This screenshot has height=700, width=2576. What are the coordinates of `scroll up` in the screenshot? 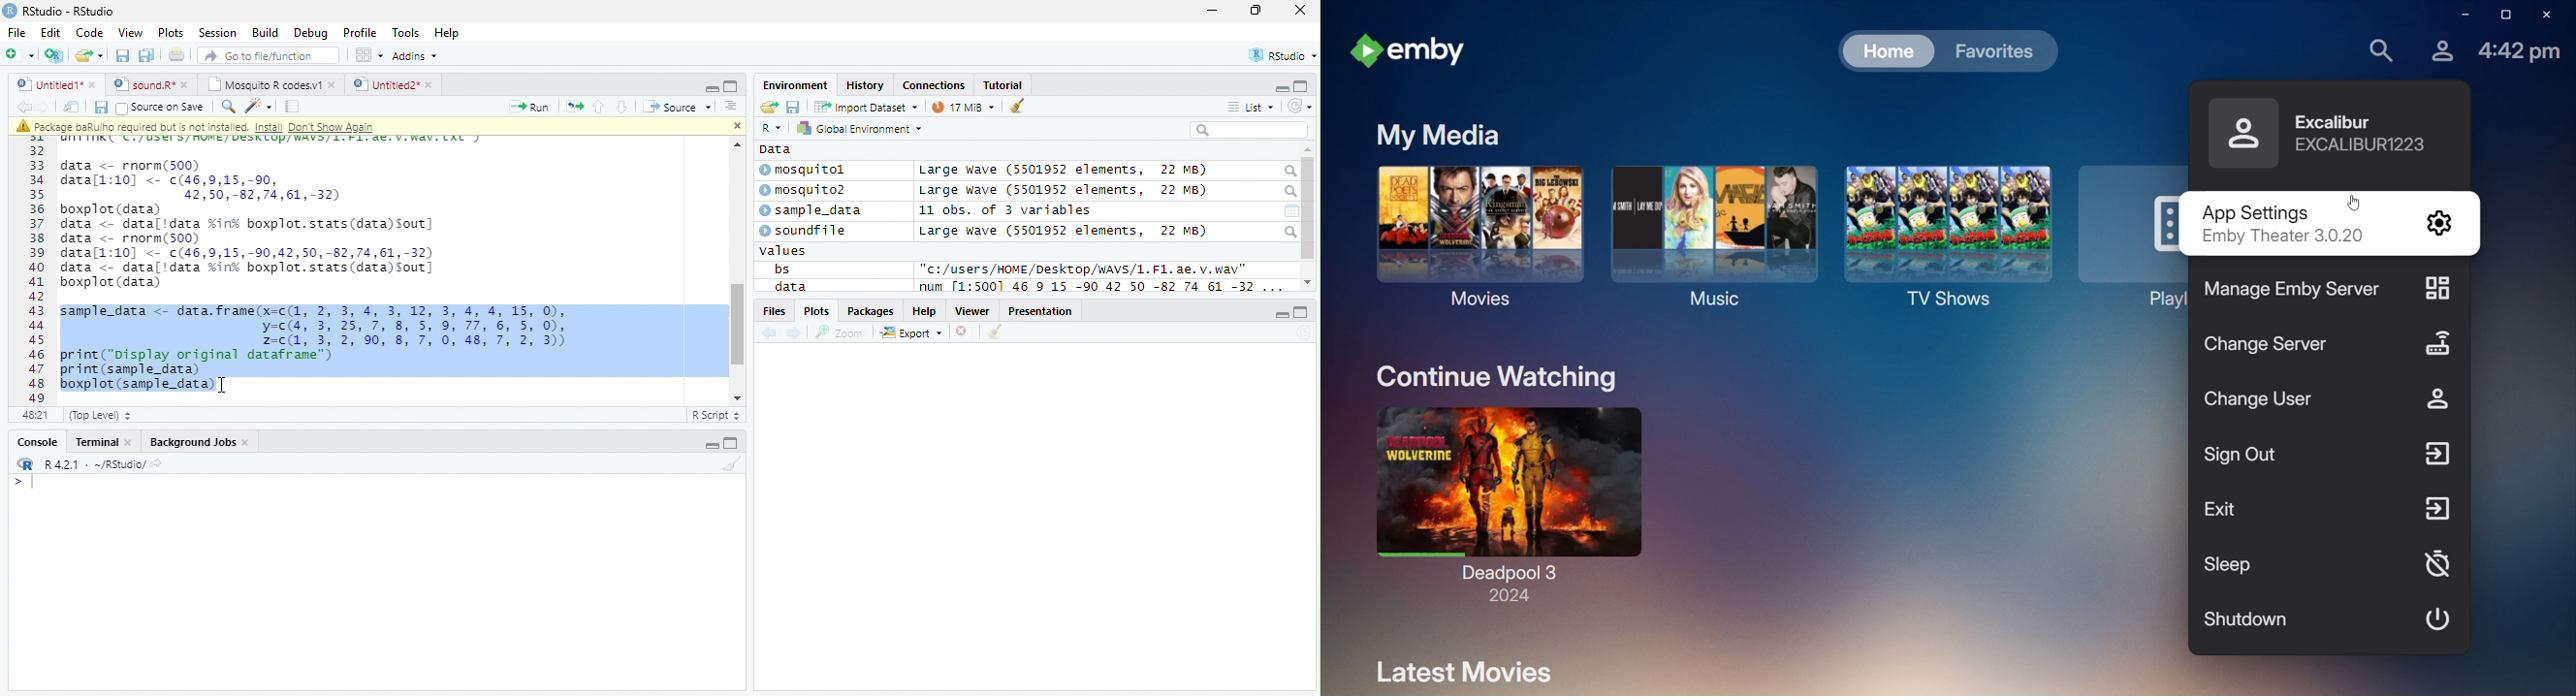 It's located at (1308, 150).